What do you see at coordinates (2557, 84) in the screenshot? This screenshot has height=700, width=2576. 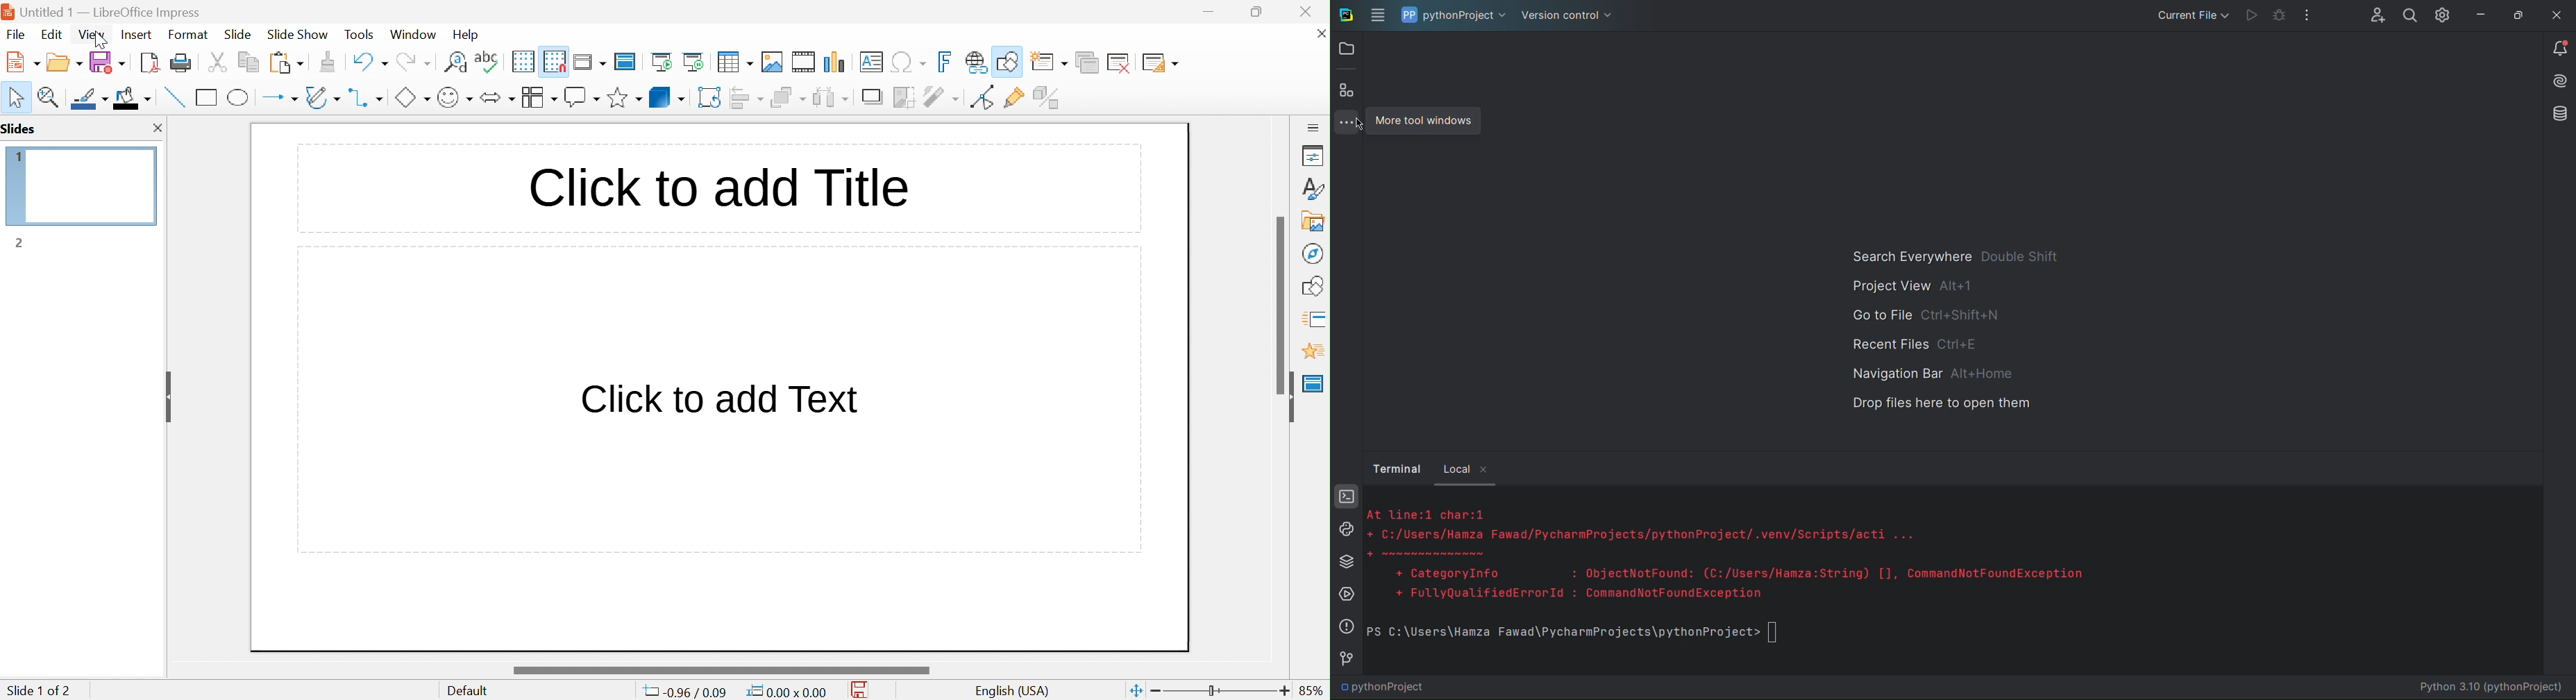 I see `Install AI Assistant` at bounding box center [2557, 84].